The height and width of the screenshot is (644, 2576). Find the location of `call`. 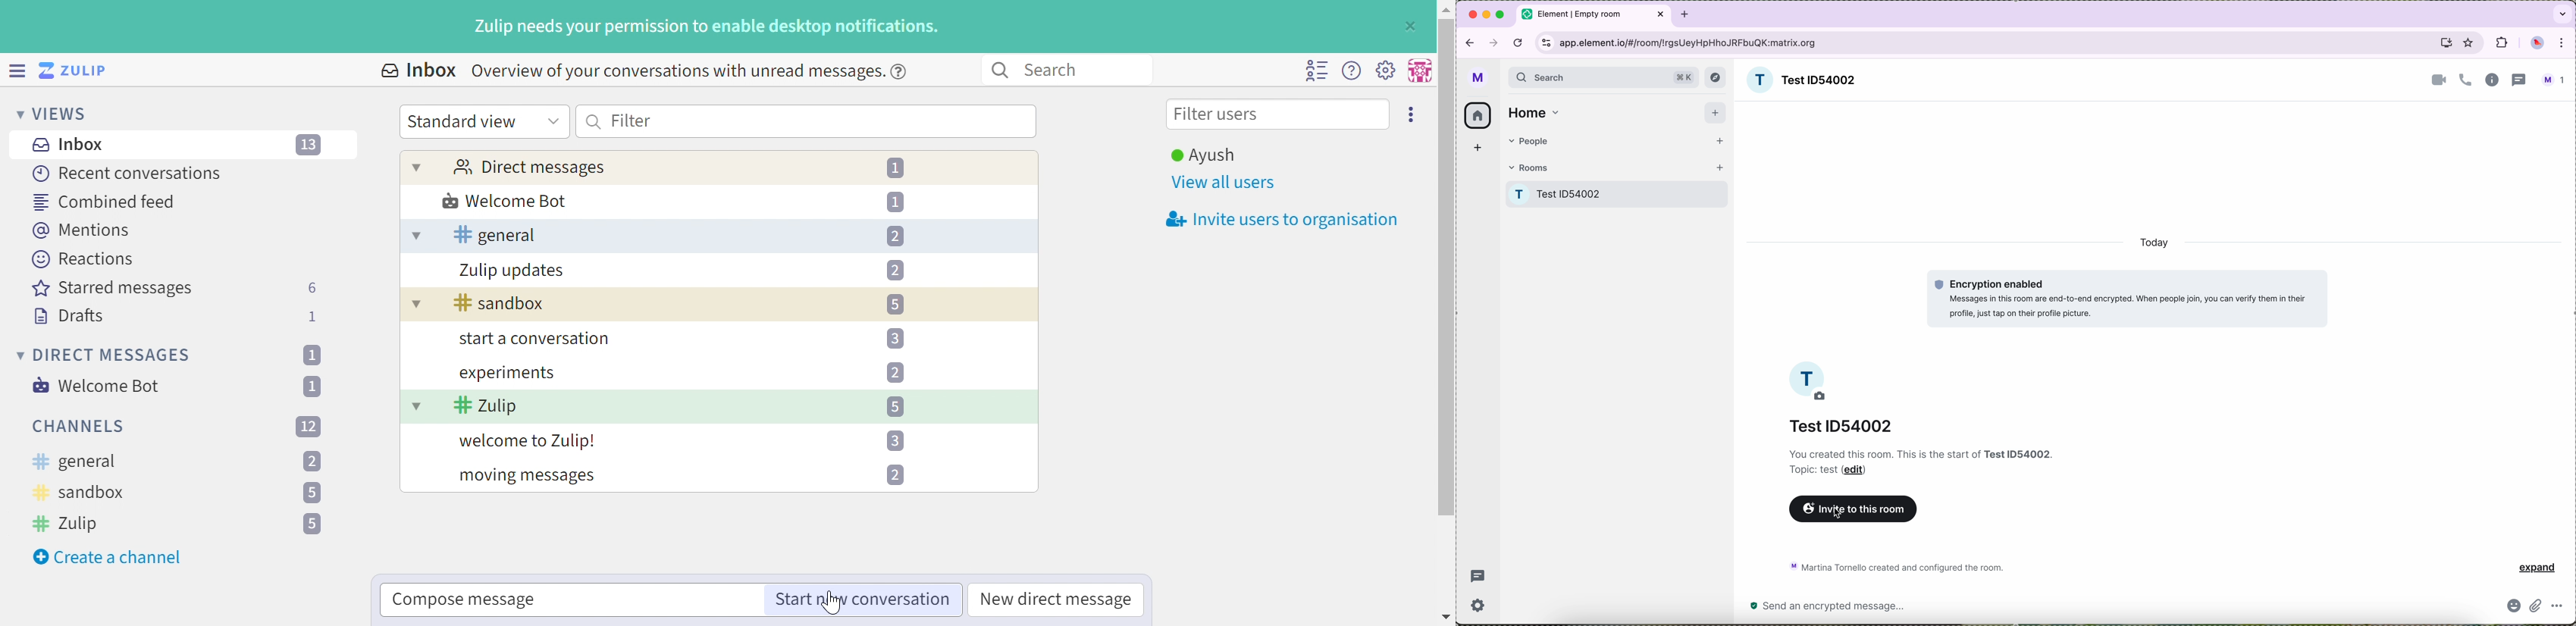

call is located at coordinates (2466, 81).